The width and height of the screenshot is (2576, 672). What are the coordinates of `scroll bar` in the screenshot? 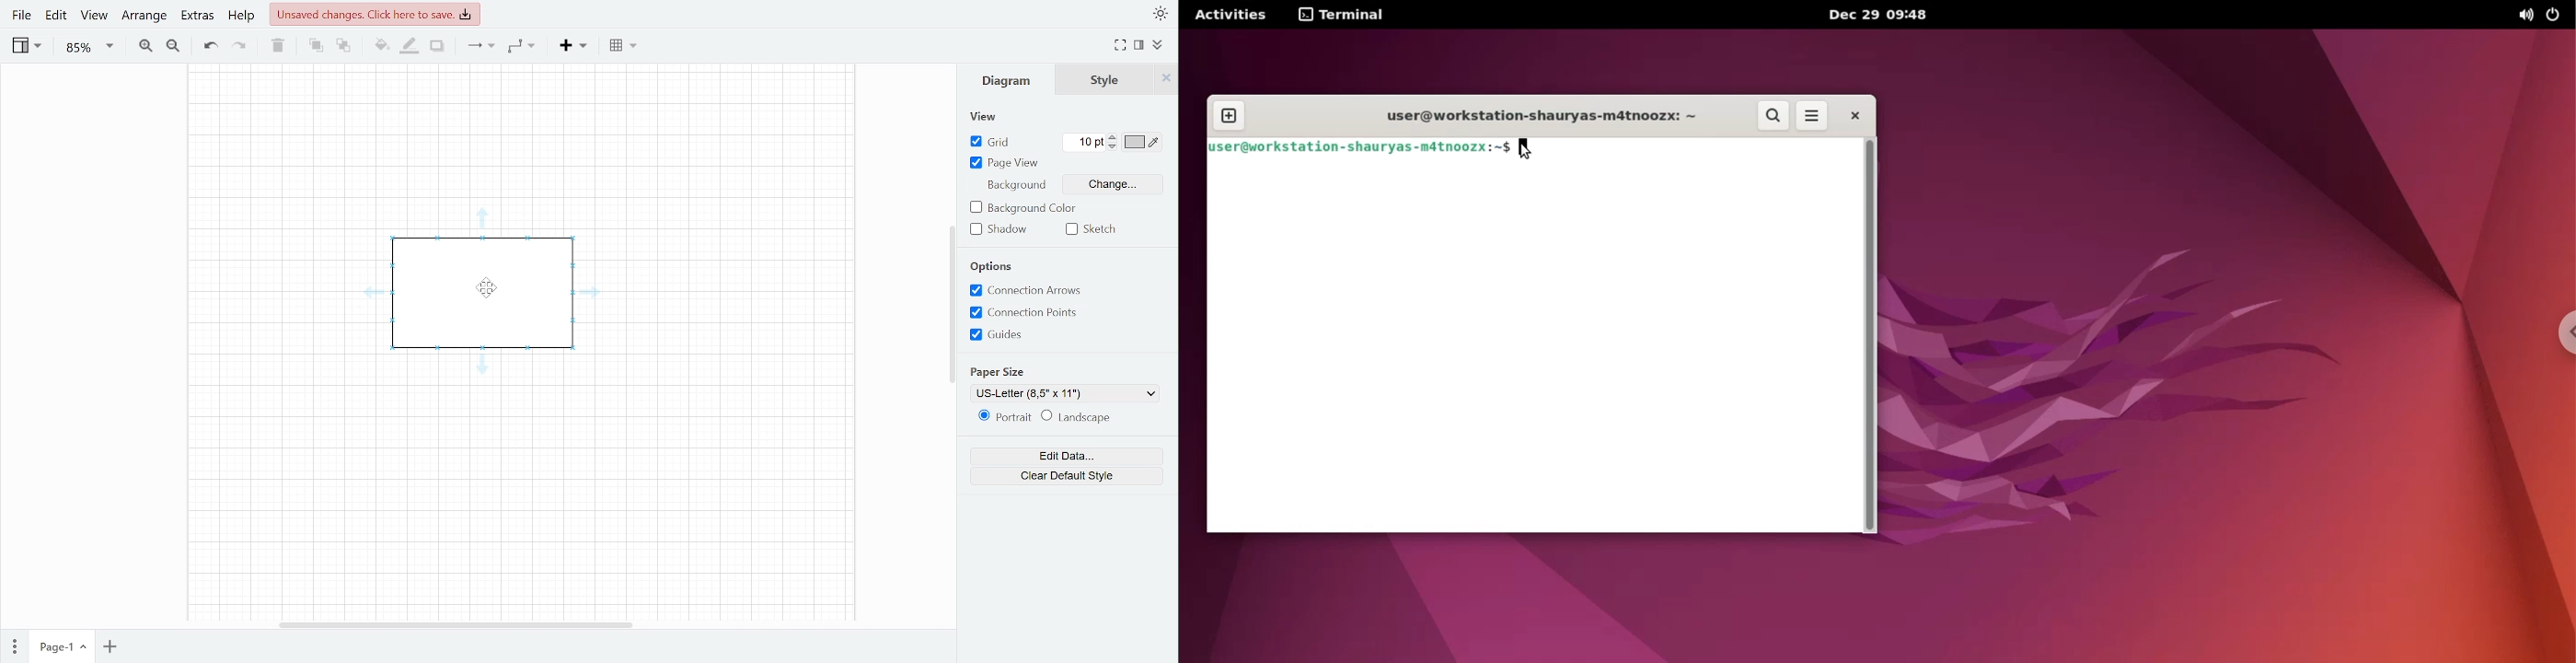 It's located at (951, 299).